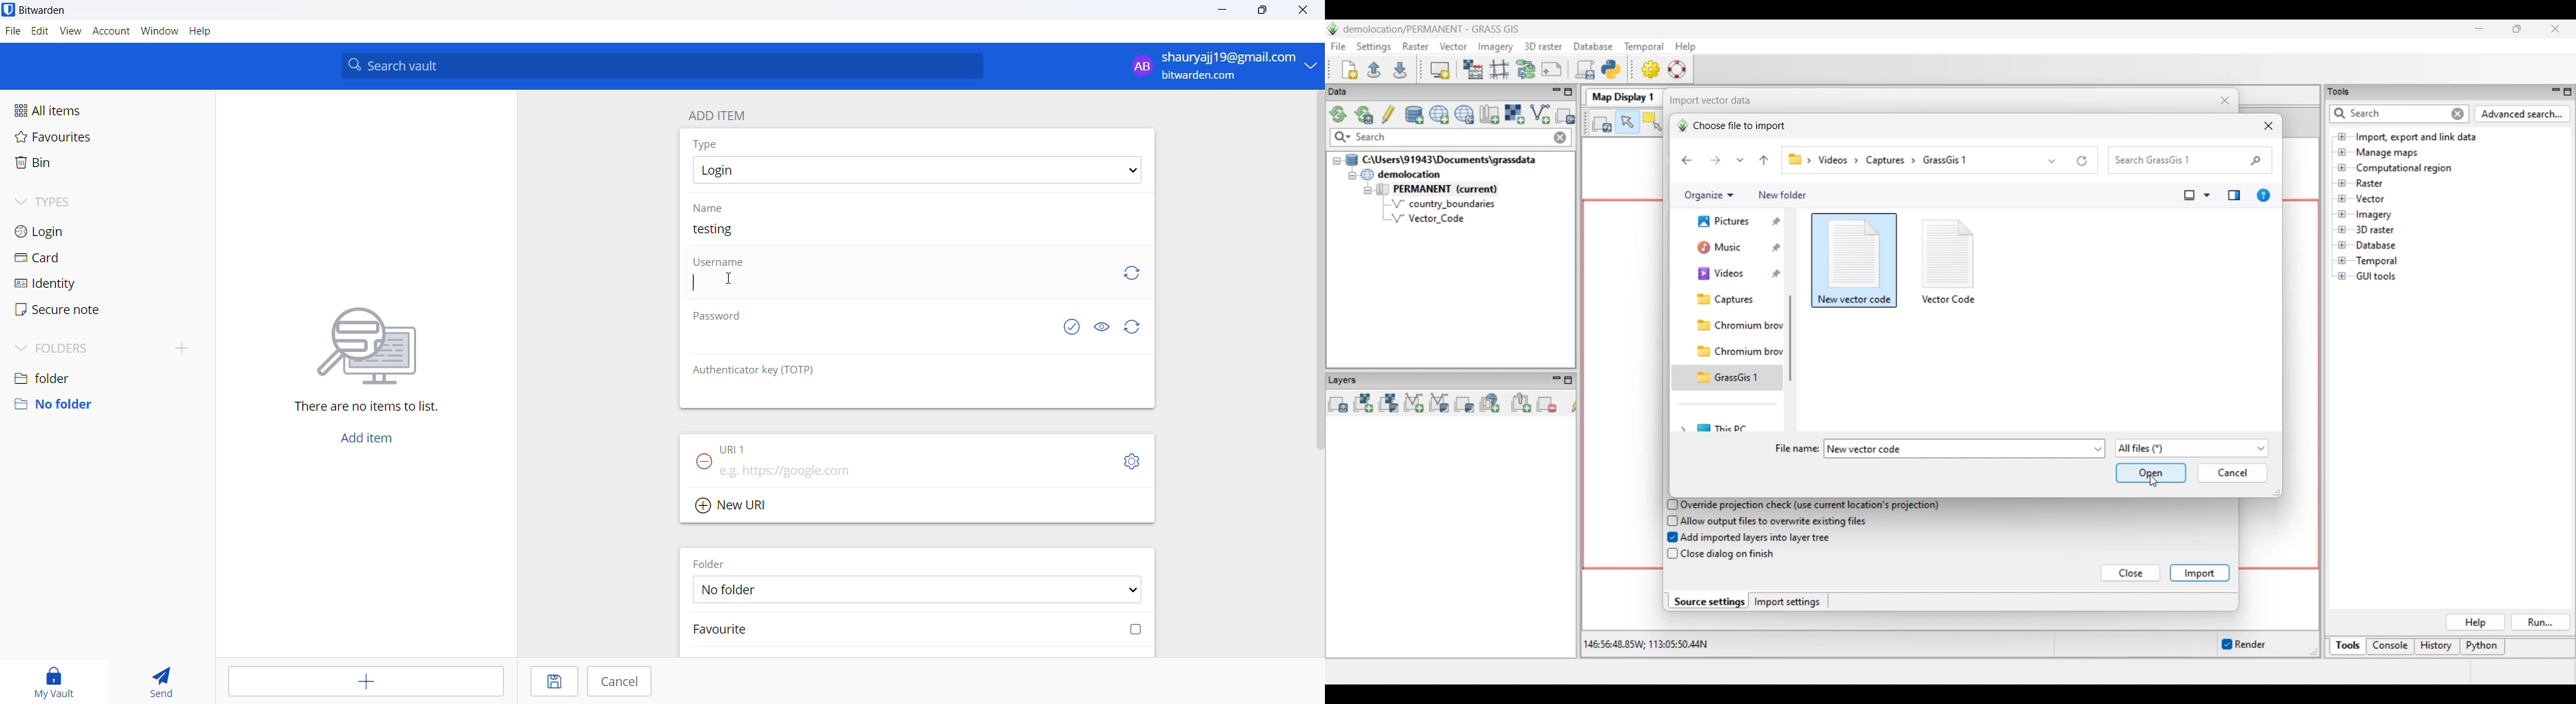 The width and height of the screenshot is (2576, 728). What do you see at coordinates (1072, 325) in the screenshot?
I see `exposed` at bounding box center [1072, 325].